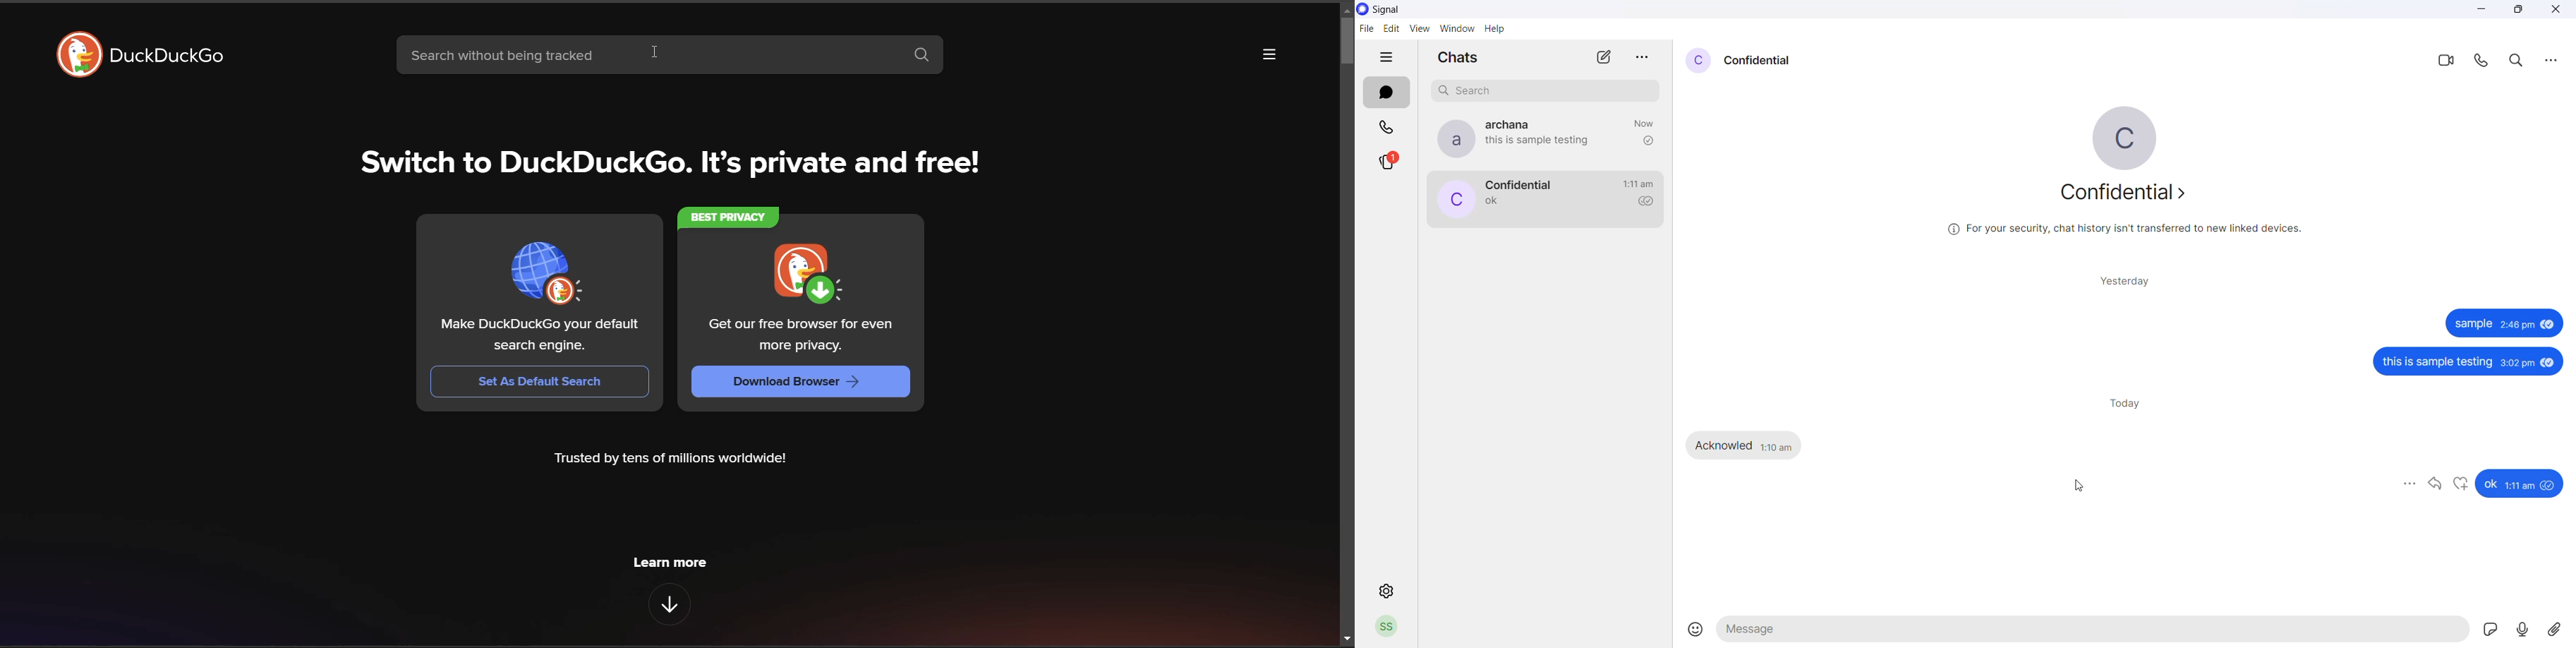 This screenshot has height=672, width=2576. What do you see at coordinates (1648, 141) in the screenshot?
I see `read recipient` at bounding box center [1648, 141].